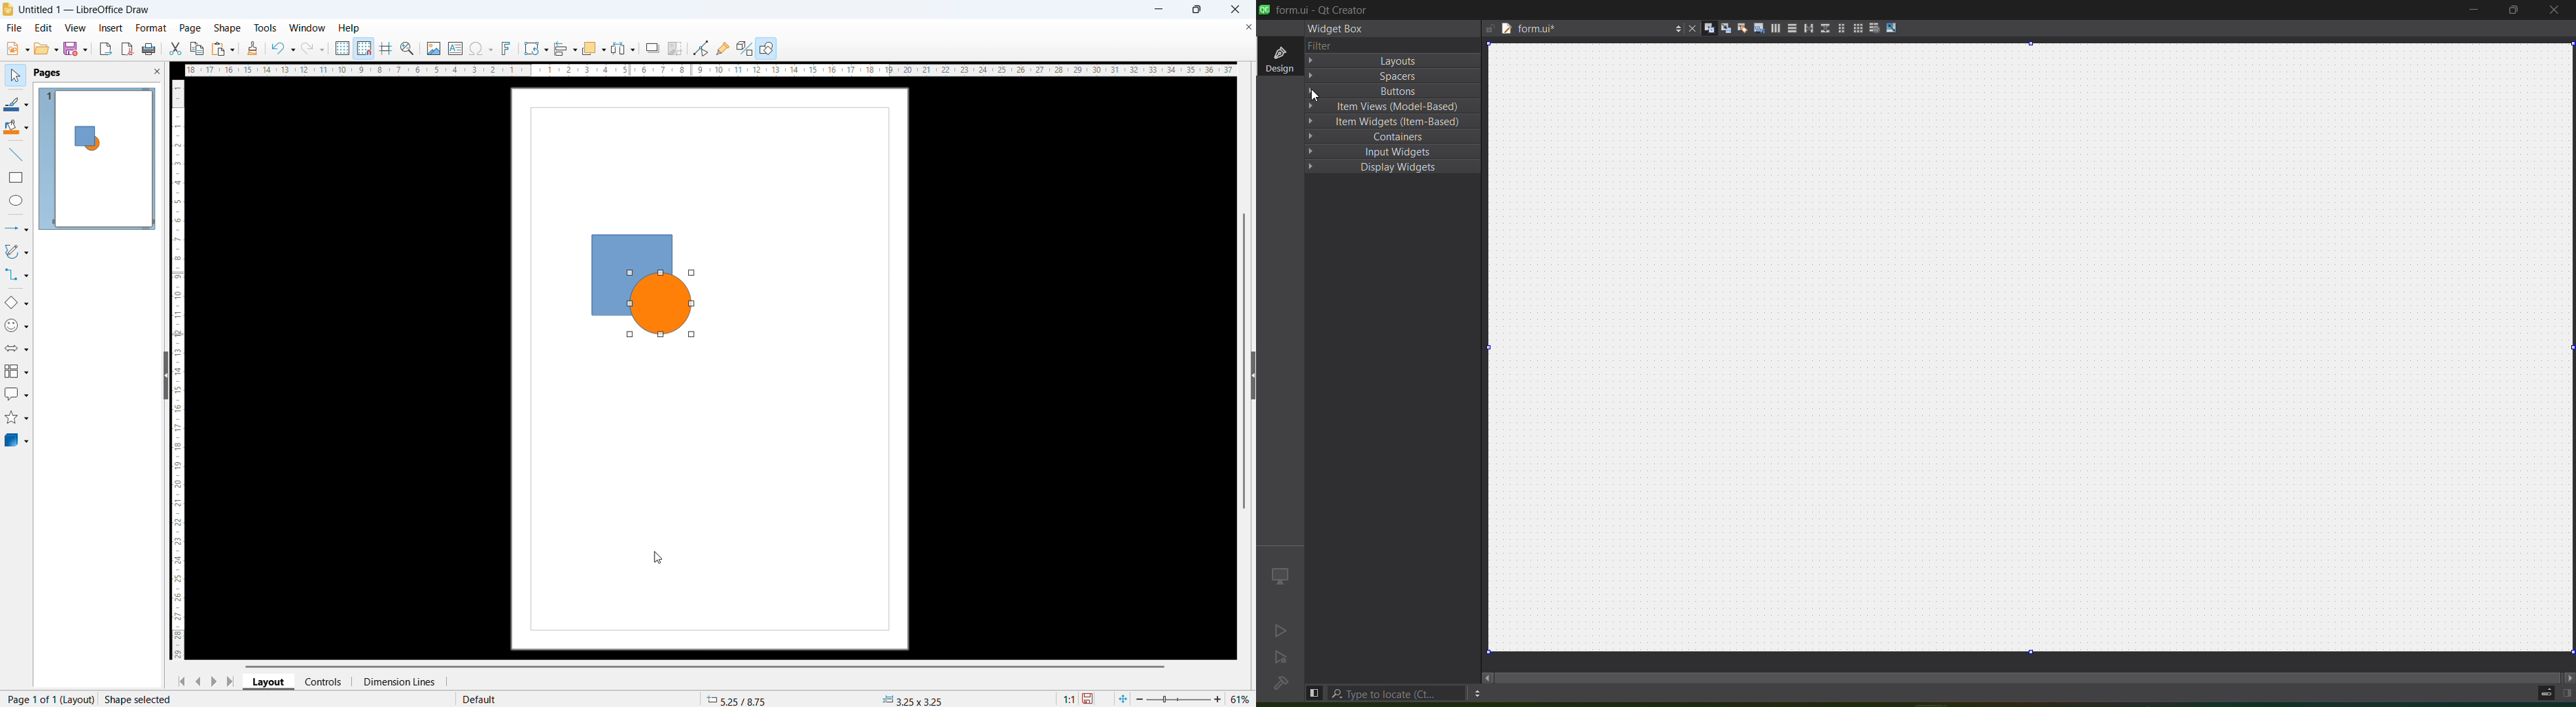  Describe the element at coordinates (1249, 27) in the screenshot. I see `Close document ` at that location.